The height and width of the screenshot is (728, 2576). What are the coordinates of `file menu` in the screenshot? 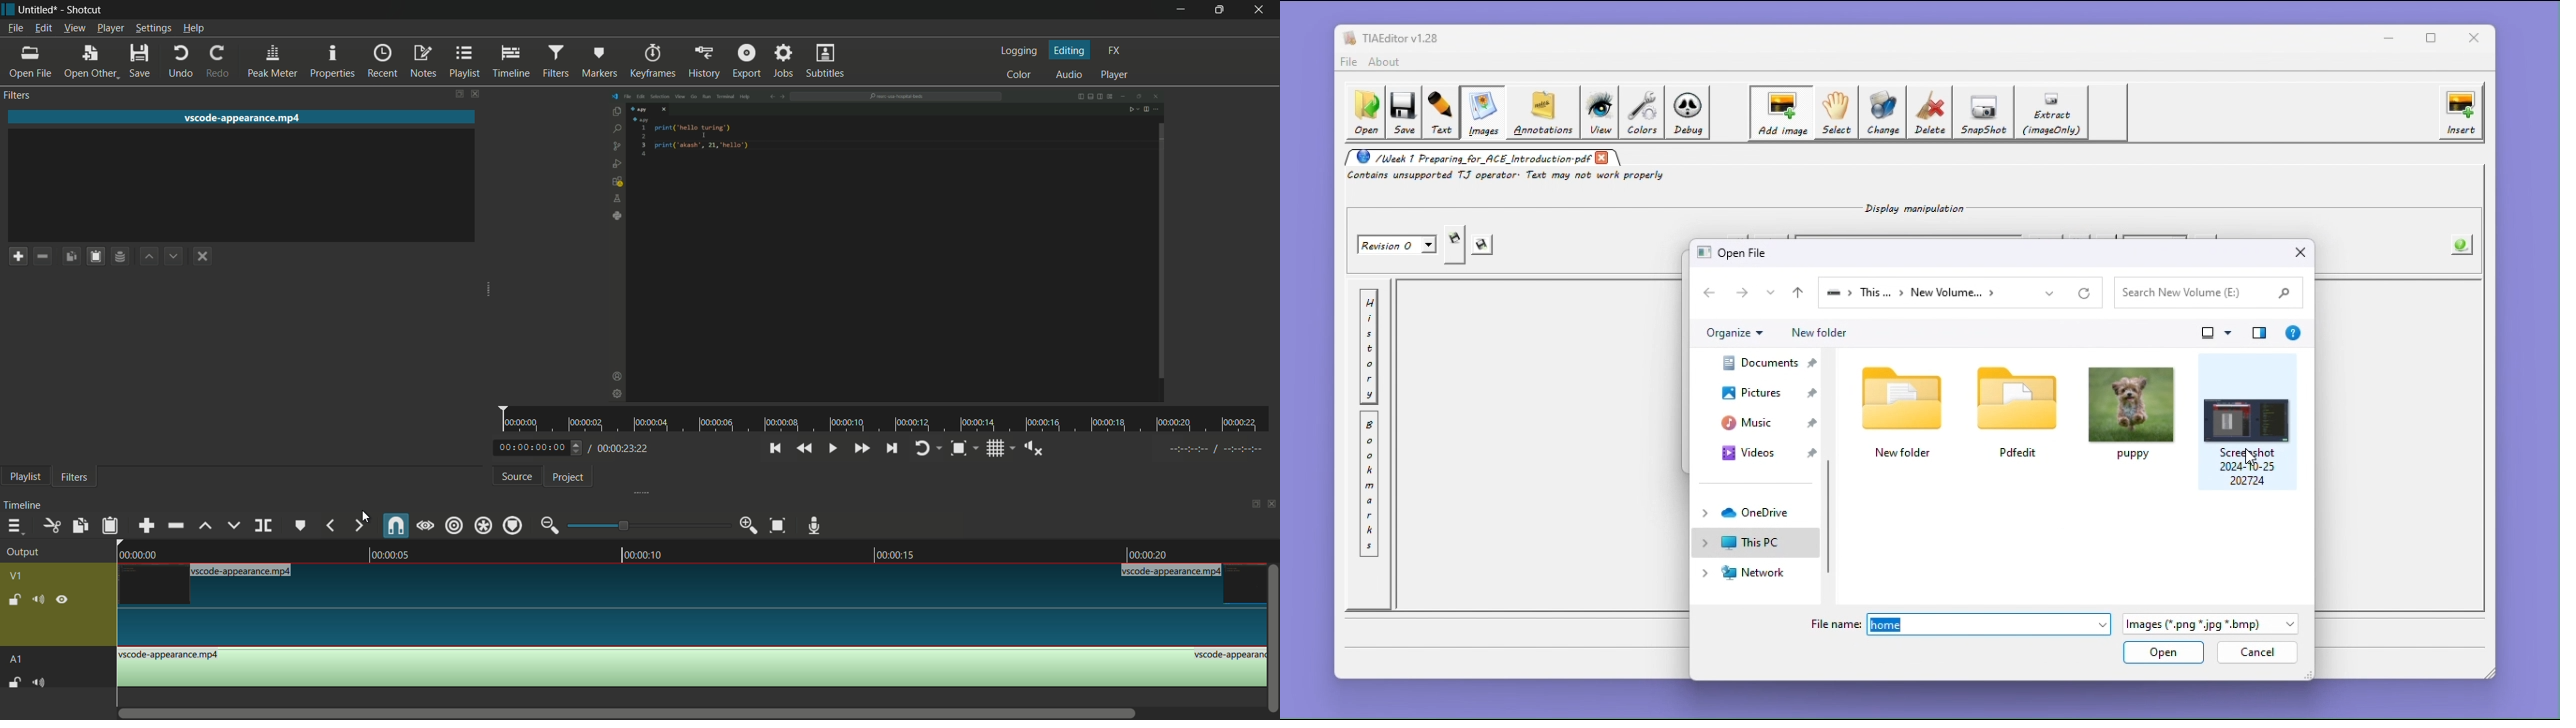 It's located at (13, 28).